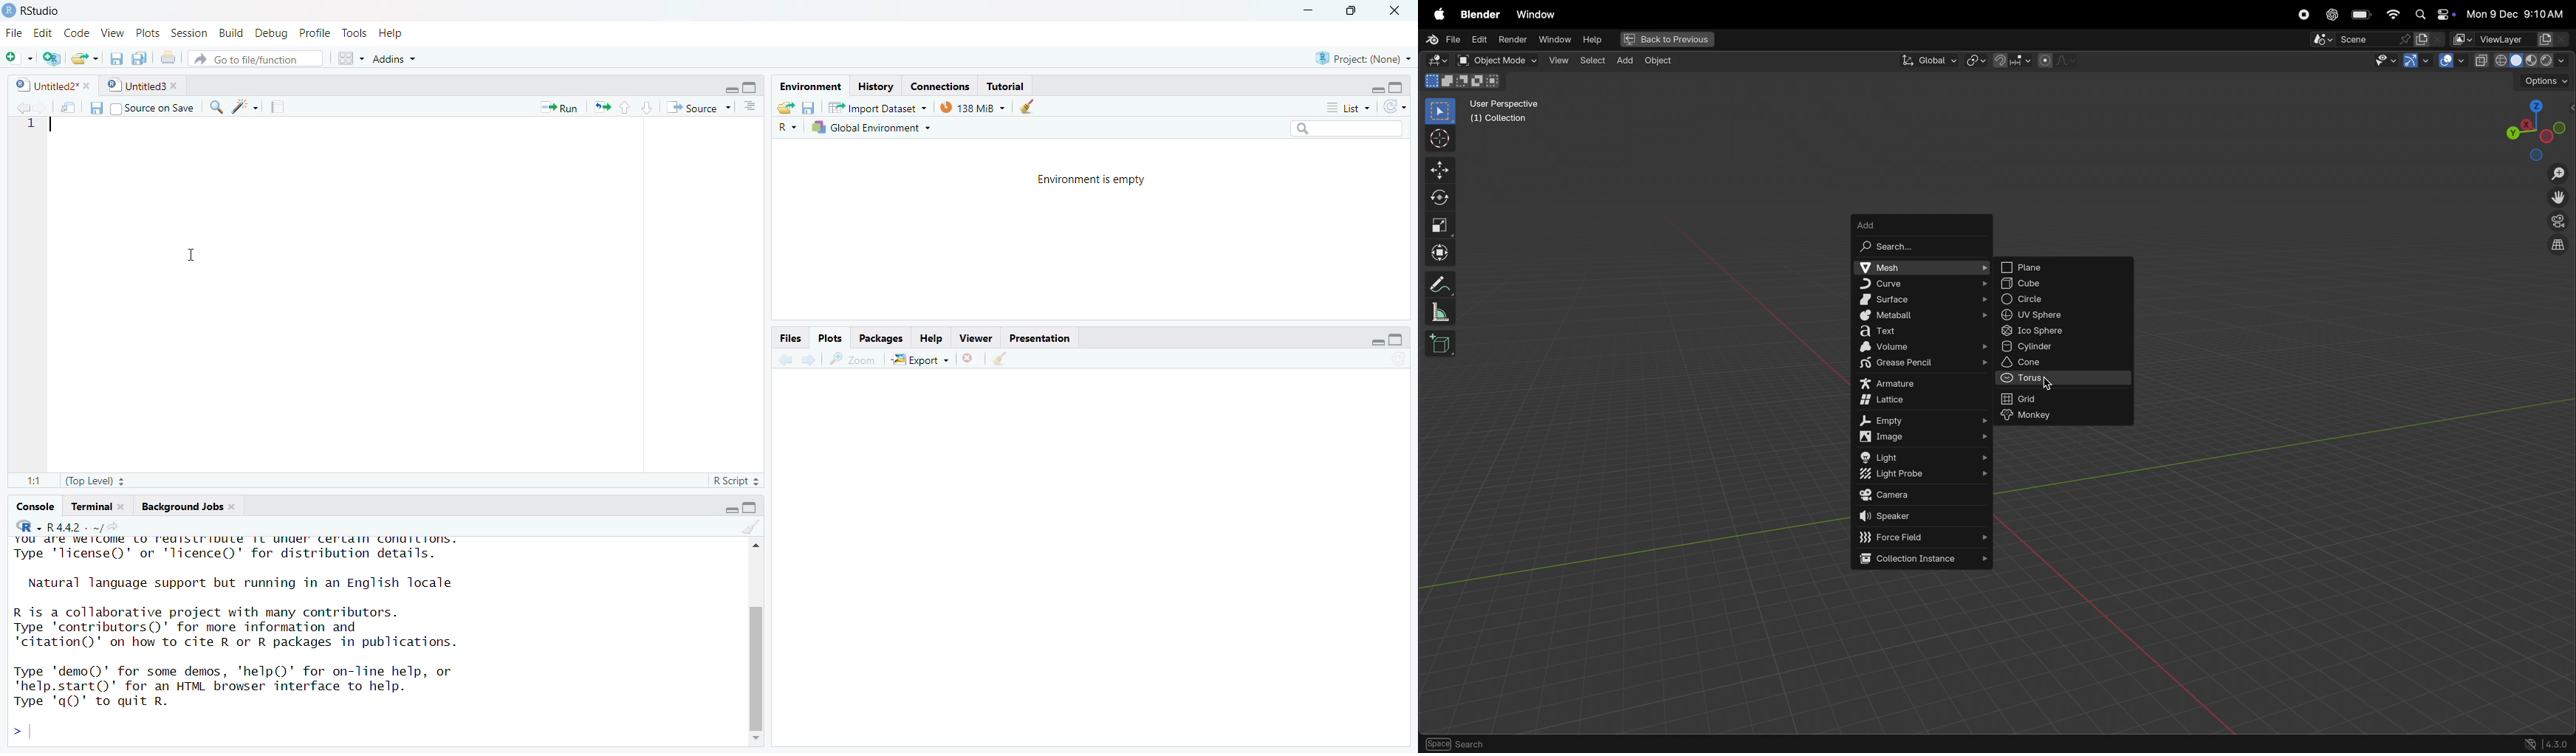 The height and width of the screenshot is (756, 2576). Describe the element at coordinates (1383, 84) in the screenshot. I see `maximize/minimize` at that location.